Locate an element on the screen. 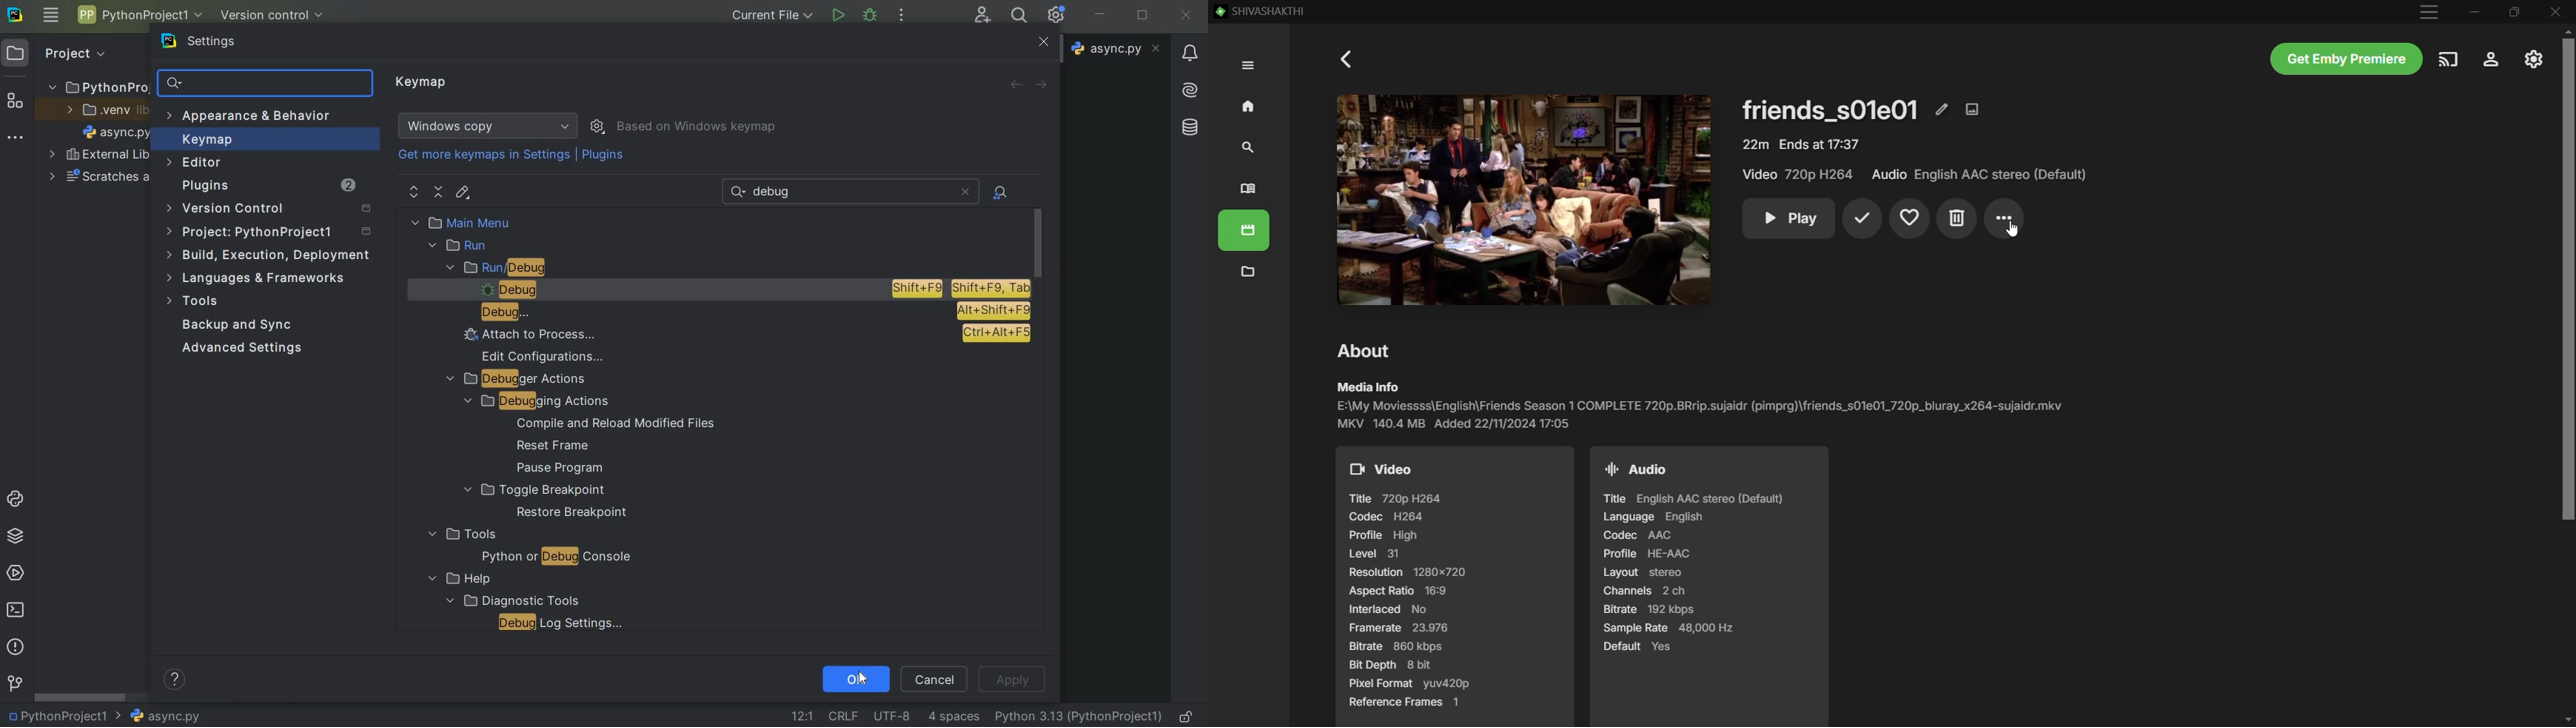 Image resolution: width=2576 pixels, height=728 pixels. scrollbar is located at coordinates (81, 697).